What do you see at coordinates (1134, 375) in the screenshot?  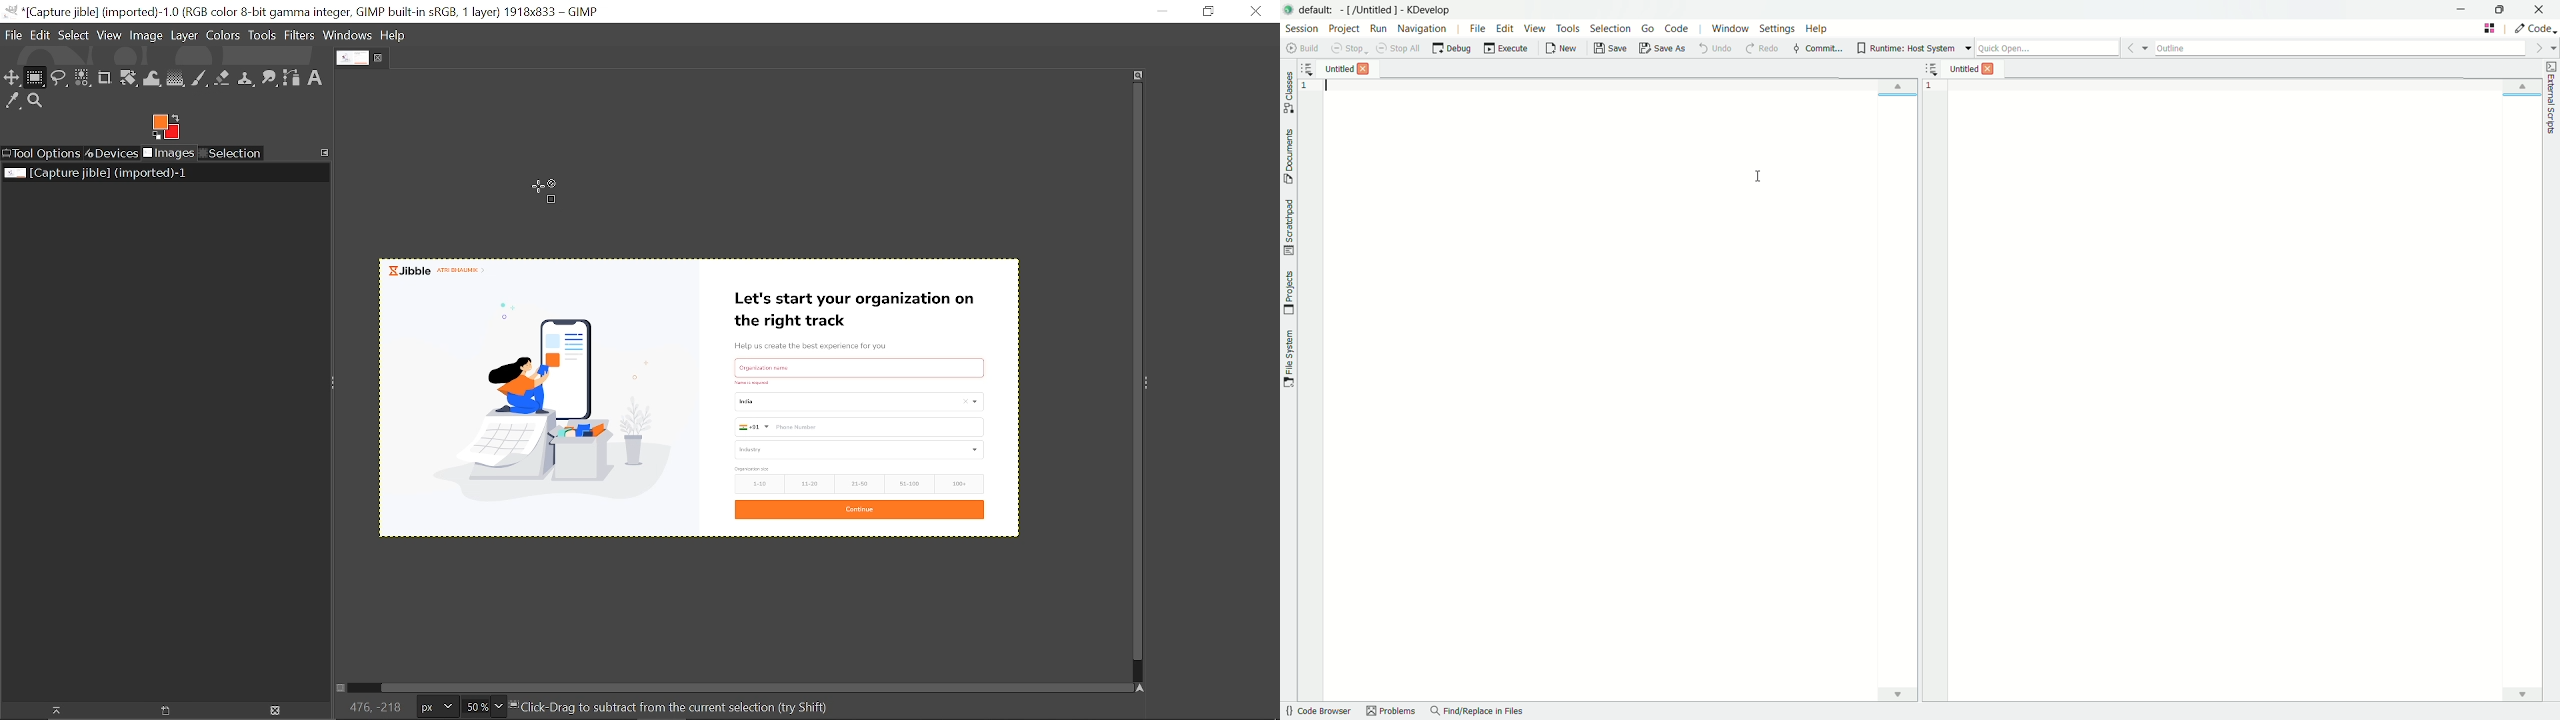 I see `Vertical scrollbar` at bounding box center [1134, 375].